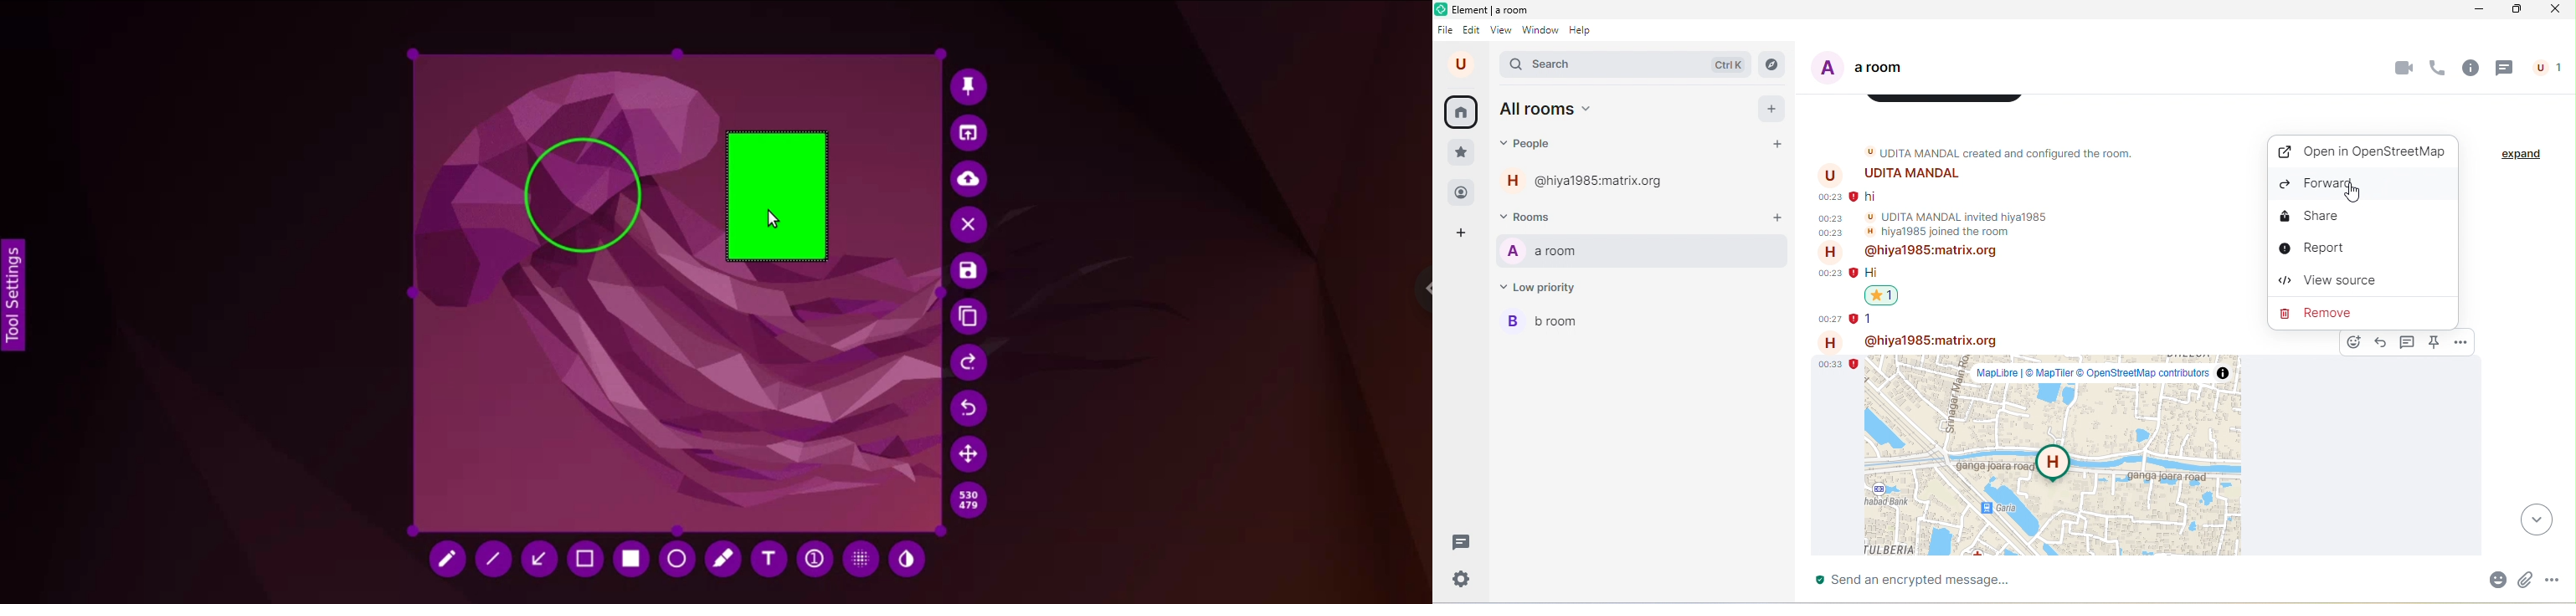  I want to click on voice call, so click(2438, 69).